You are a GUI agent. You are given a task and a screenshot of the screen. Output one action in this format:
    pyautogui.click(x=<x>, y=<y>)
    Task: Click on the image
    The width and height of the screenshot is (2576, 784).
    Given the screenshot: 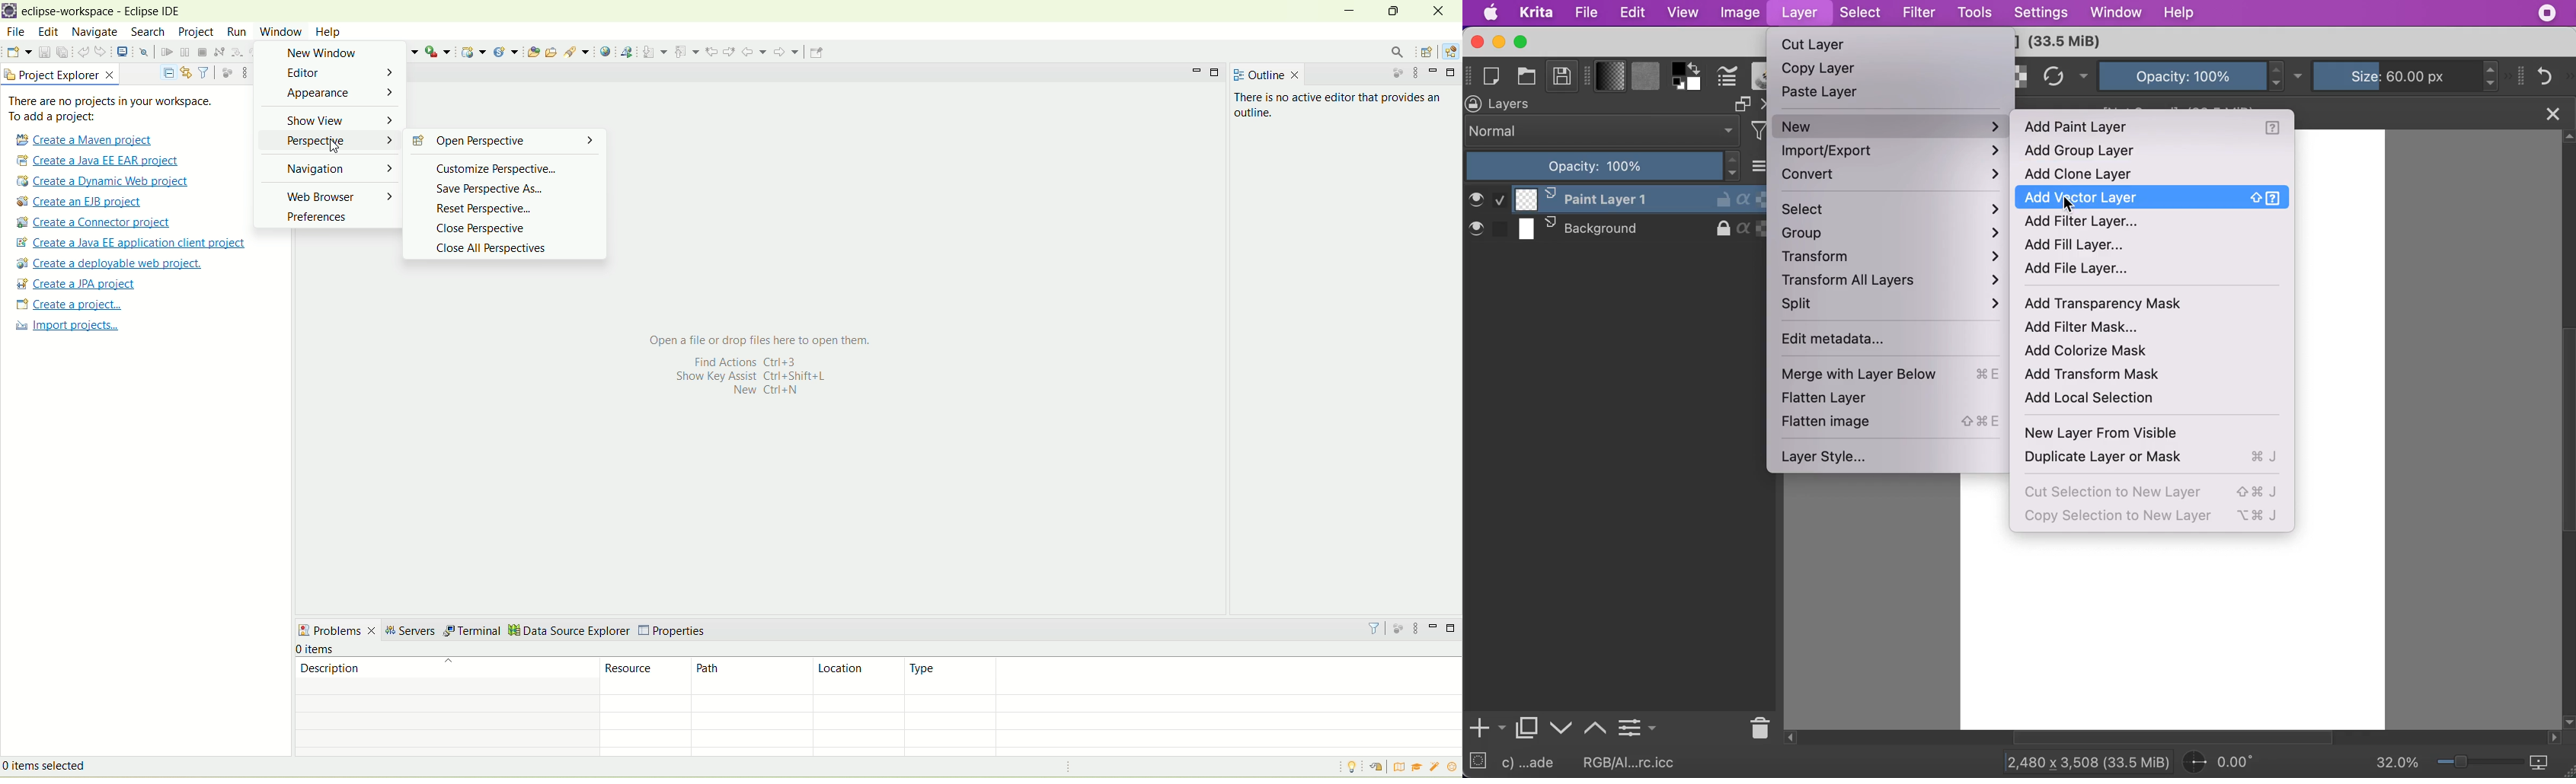 What is the action you would take?
    pyautogui.click(x=1739, y=13)
    